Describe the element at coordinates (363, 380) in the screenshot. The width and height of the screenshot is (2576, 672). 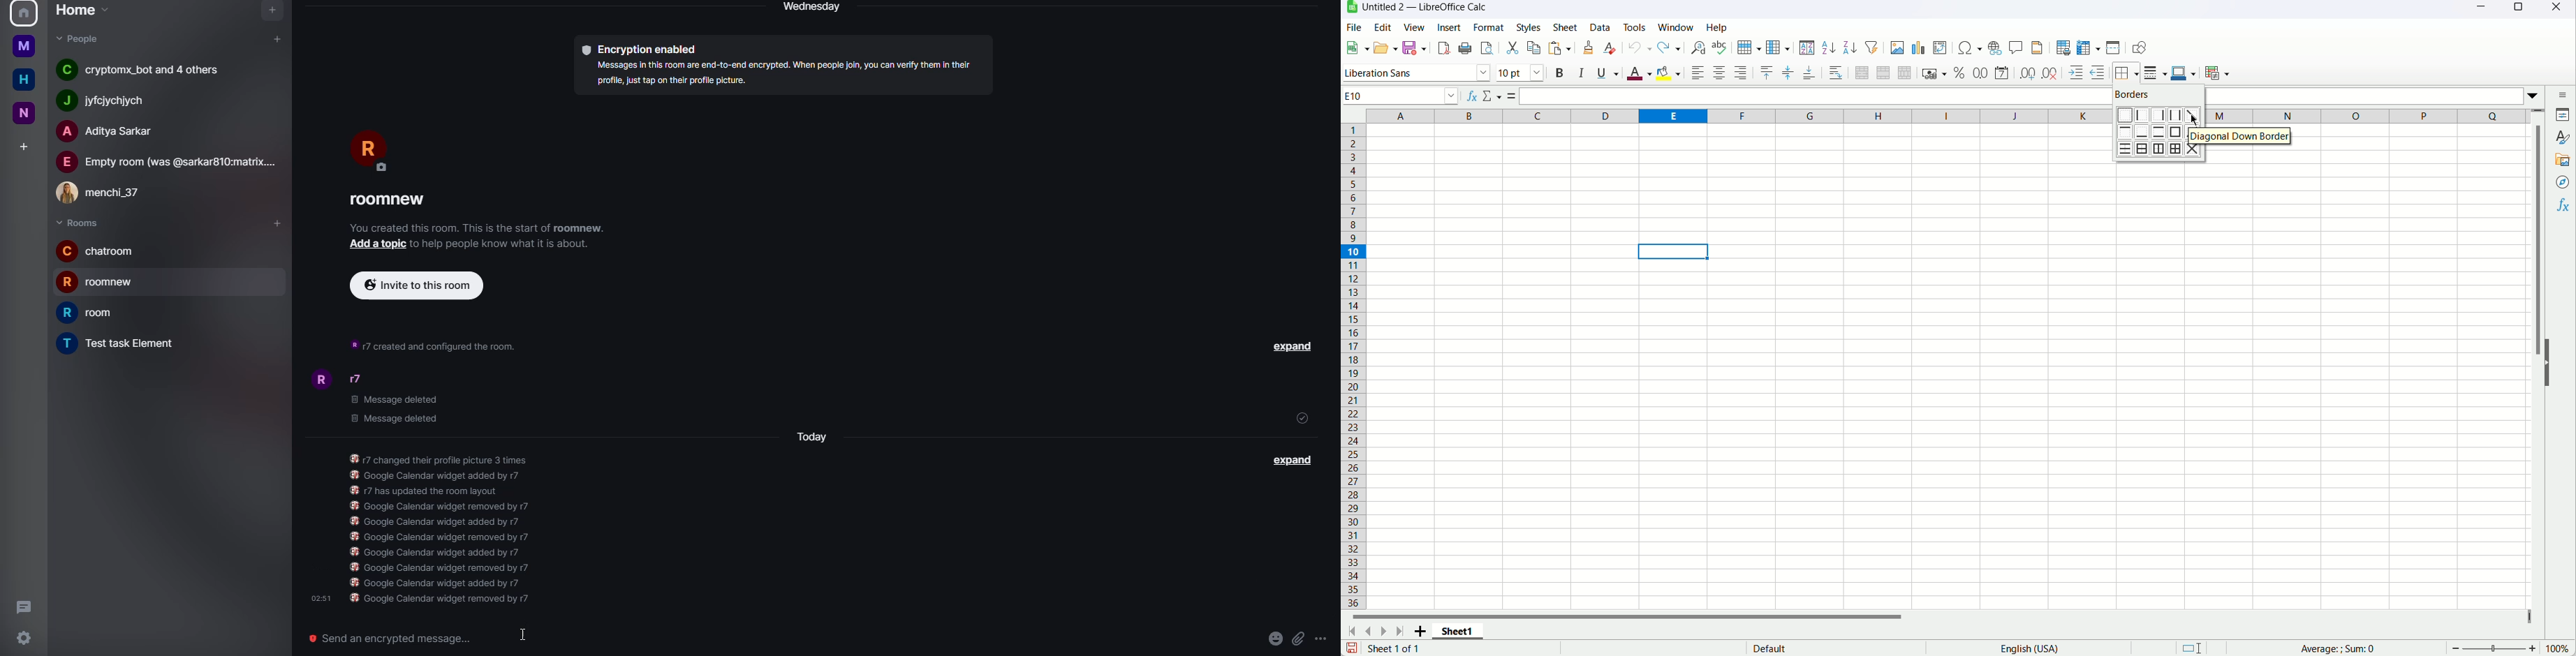
I see `people` at that location.